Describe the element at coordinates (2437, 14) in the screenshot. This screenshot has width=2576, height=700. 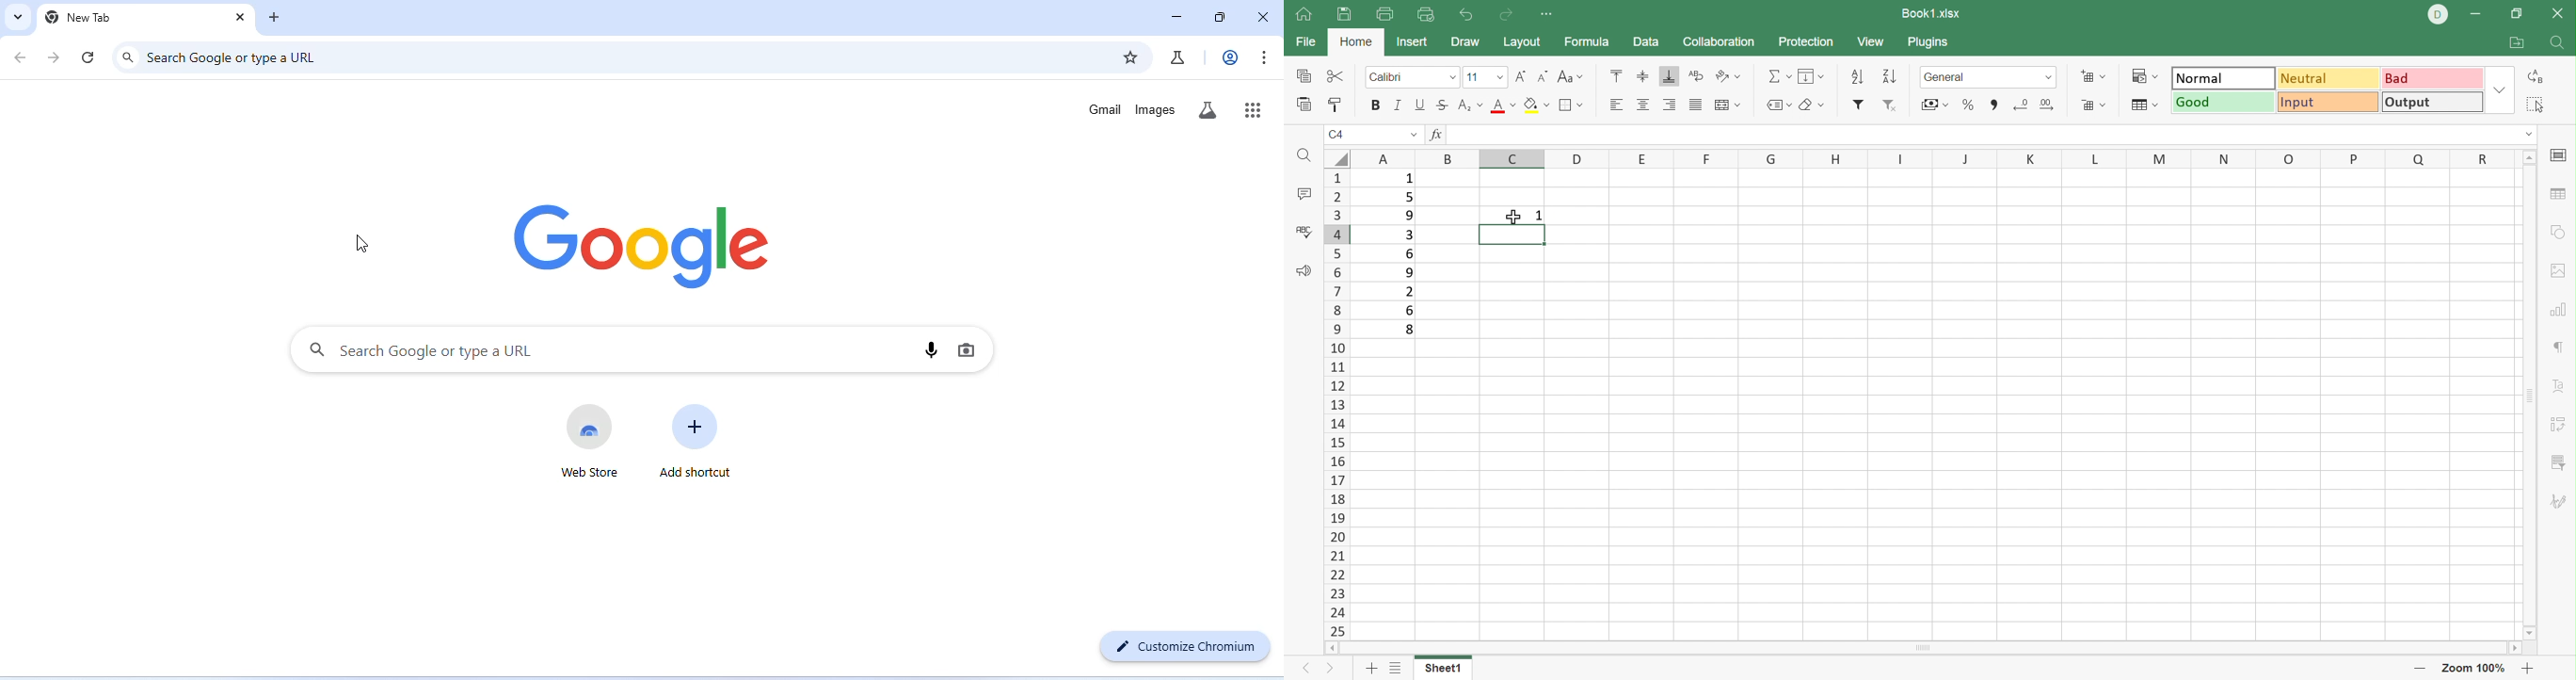
I see `DELL` at that location.